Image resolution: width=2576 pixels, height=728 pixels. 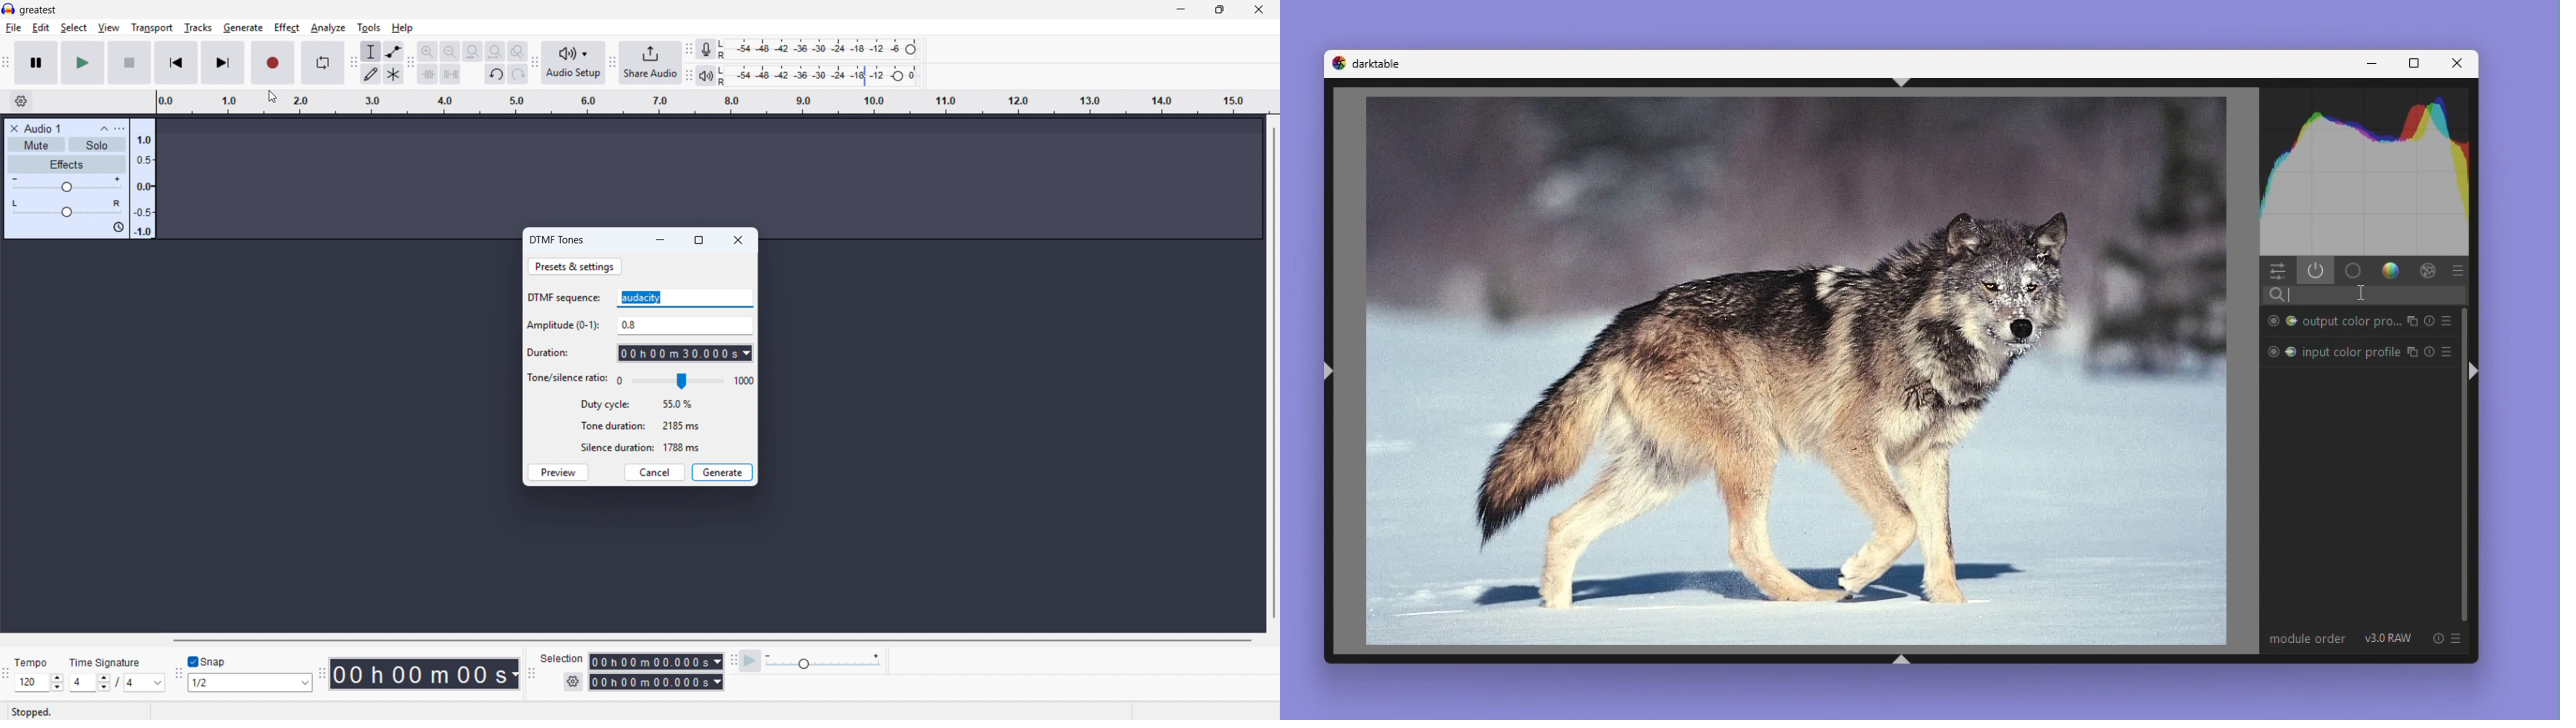 What do you see at coordinates (403, 28) in the screenshot?
I see `help` at bounding box center [403, 28].